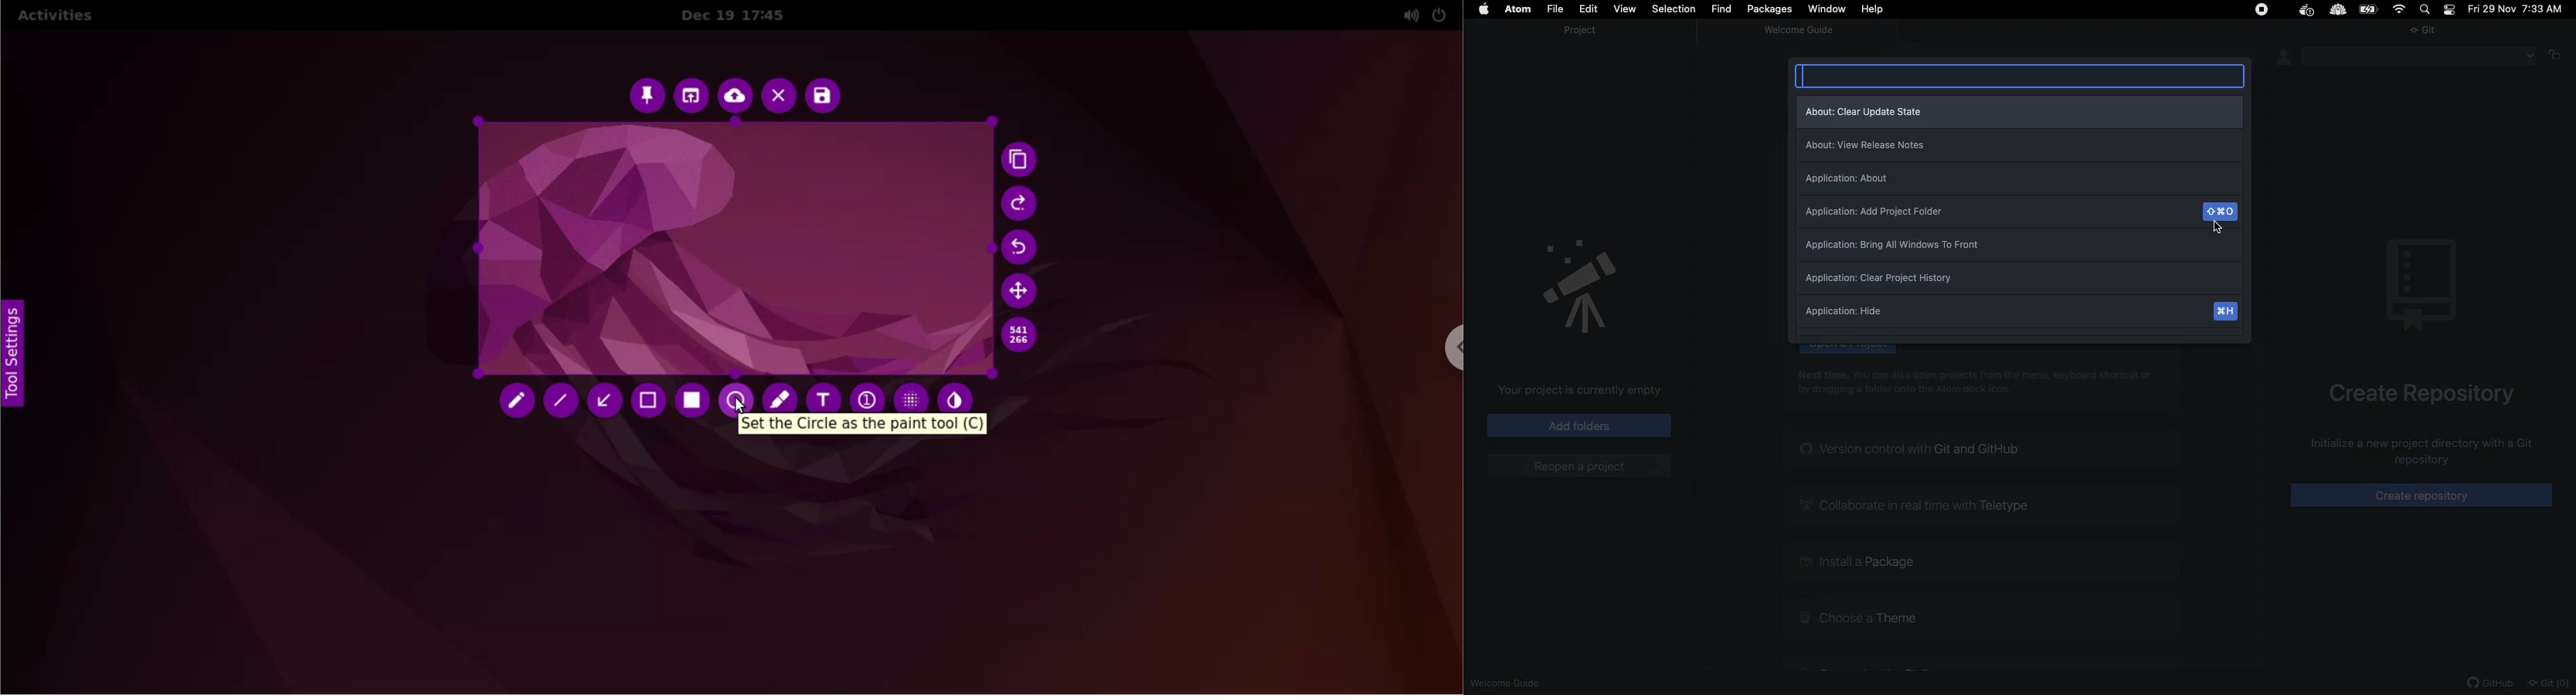 The image size is (2576, 700). Describe the element at coordinates (2421, 286) in the screenshot. I see `Emblem` at that location.